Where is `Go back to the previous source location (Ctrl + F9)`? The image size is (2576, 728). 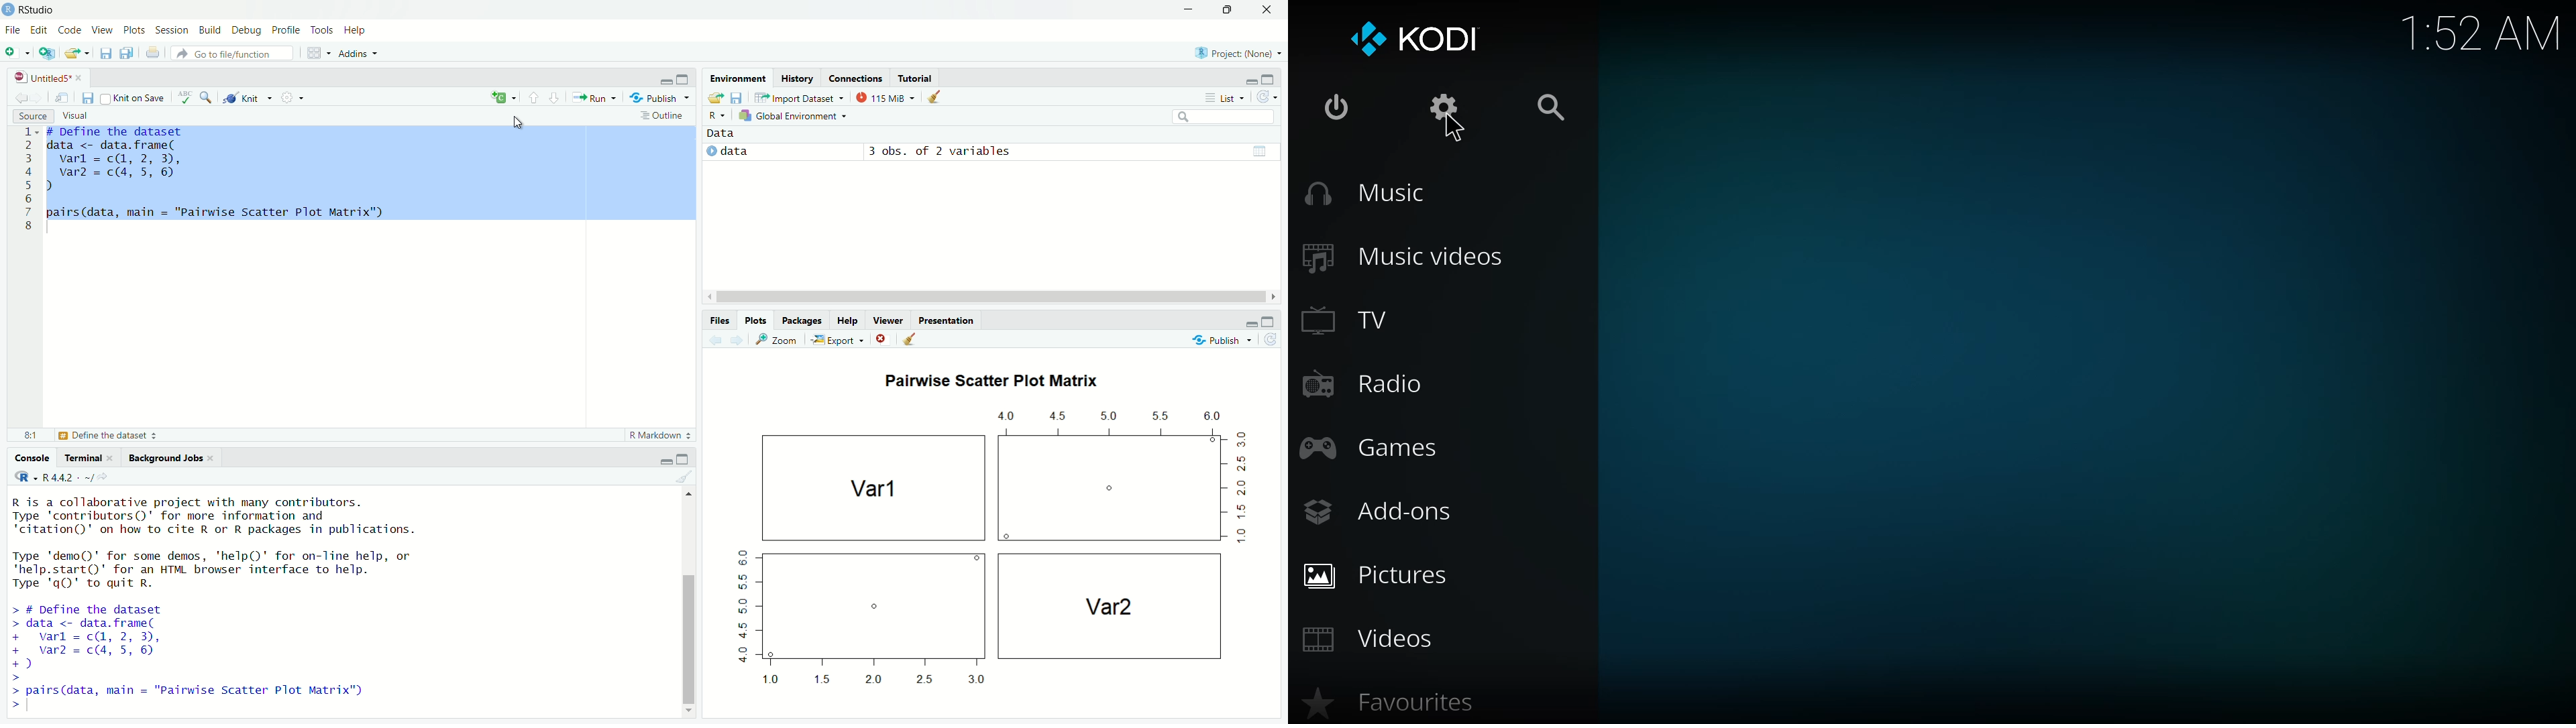
Go back to the previous source location (Ctrl + F9) is located at coordinates (712, 339).